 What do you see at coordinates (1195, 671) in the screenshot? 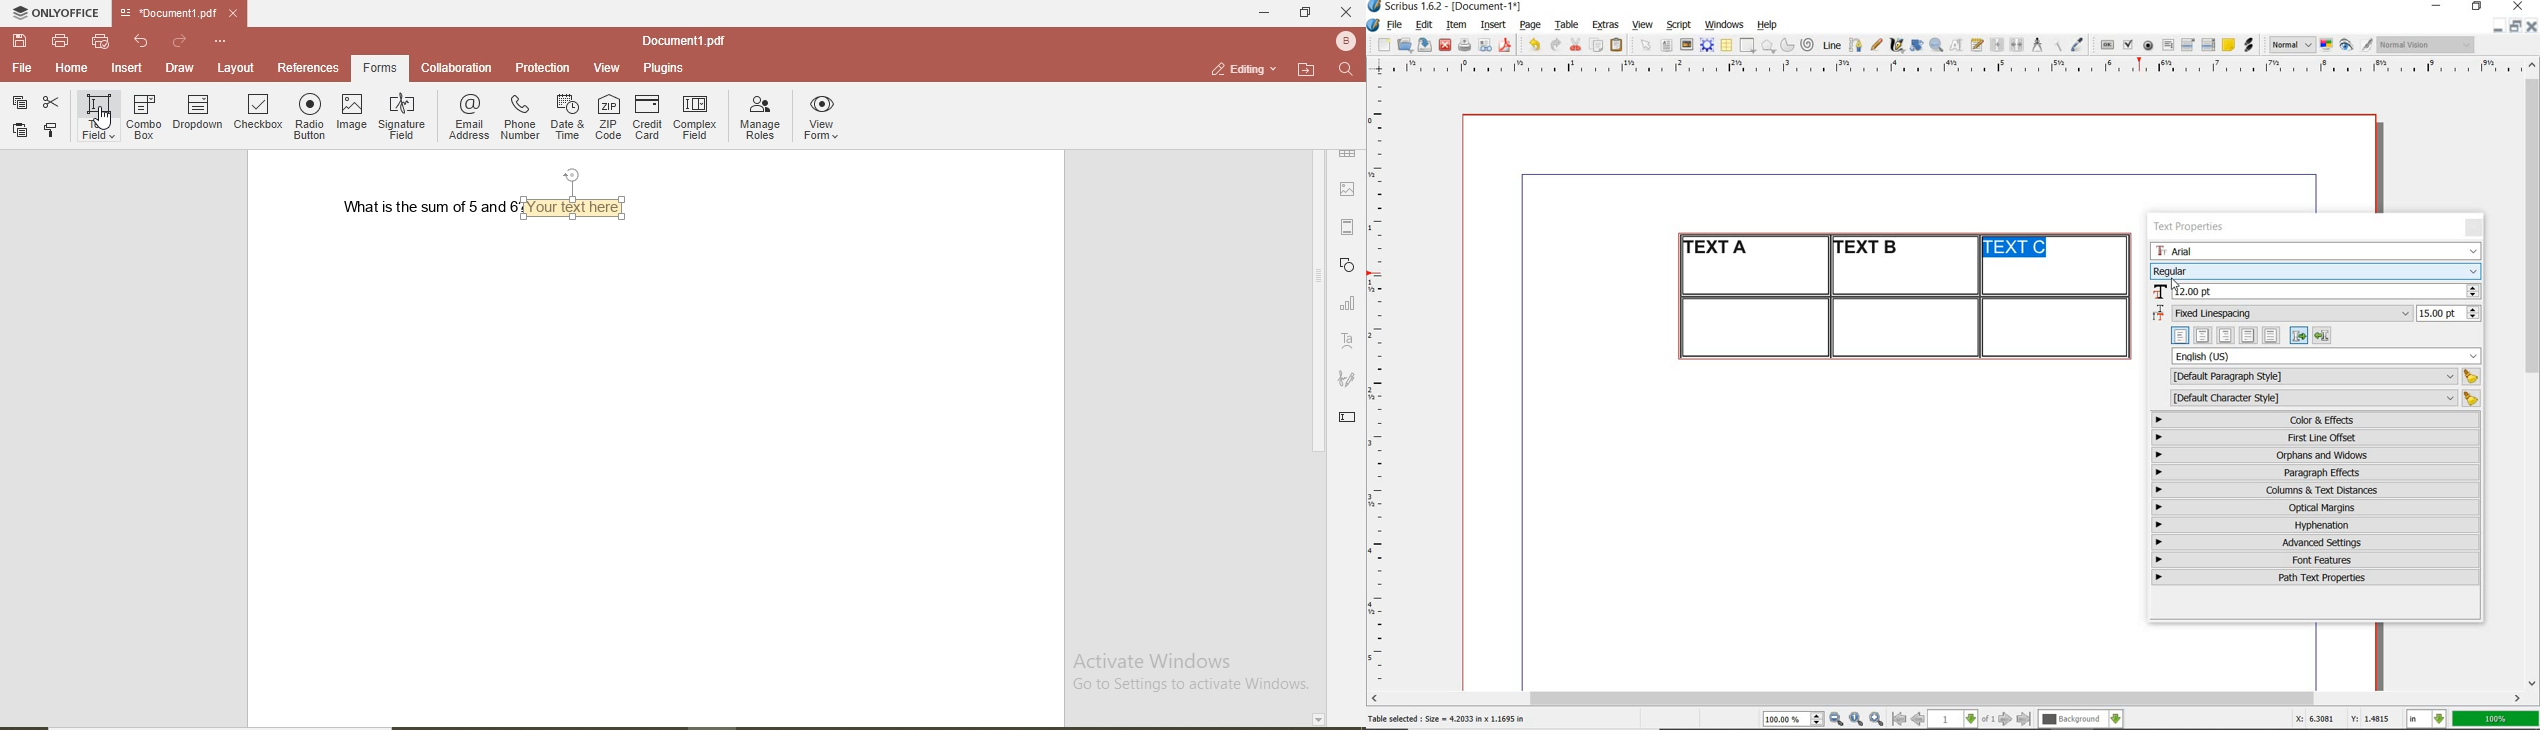
I see `Activate windows` at bounding box center [1195, 671].